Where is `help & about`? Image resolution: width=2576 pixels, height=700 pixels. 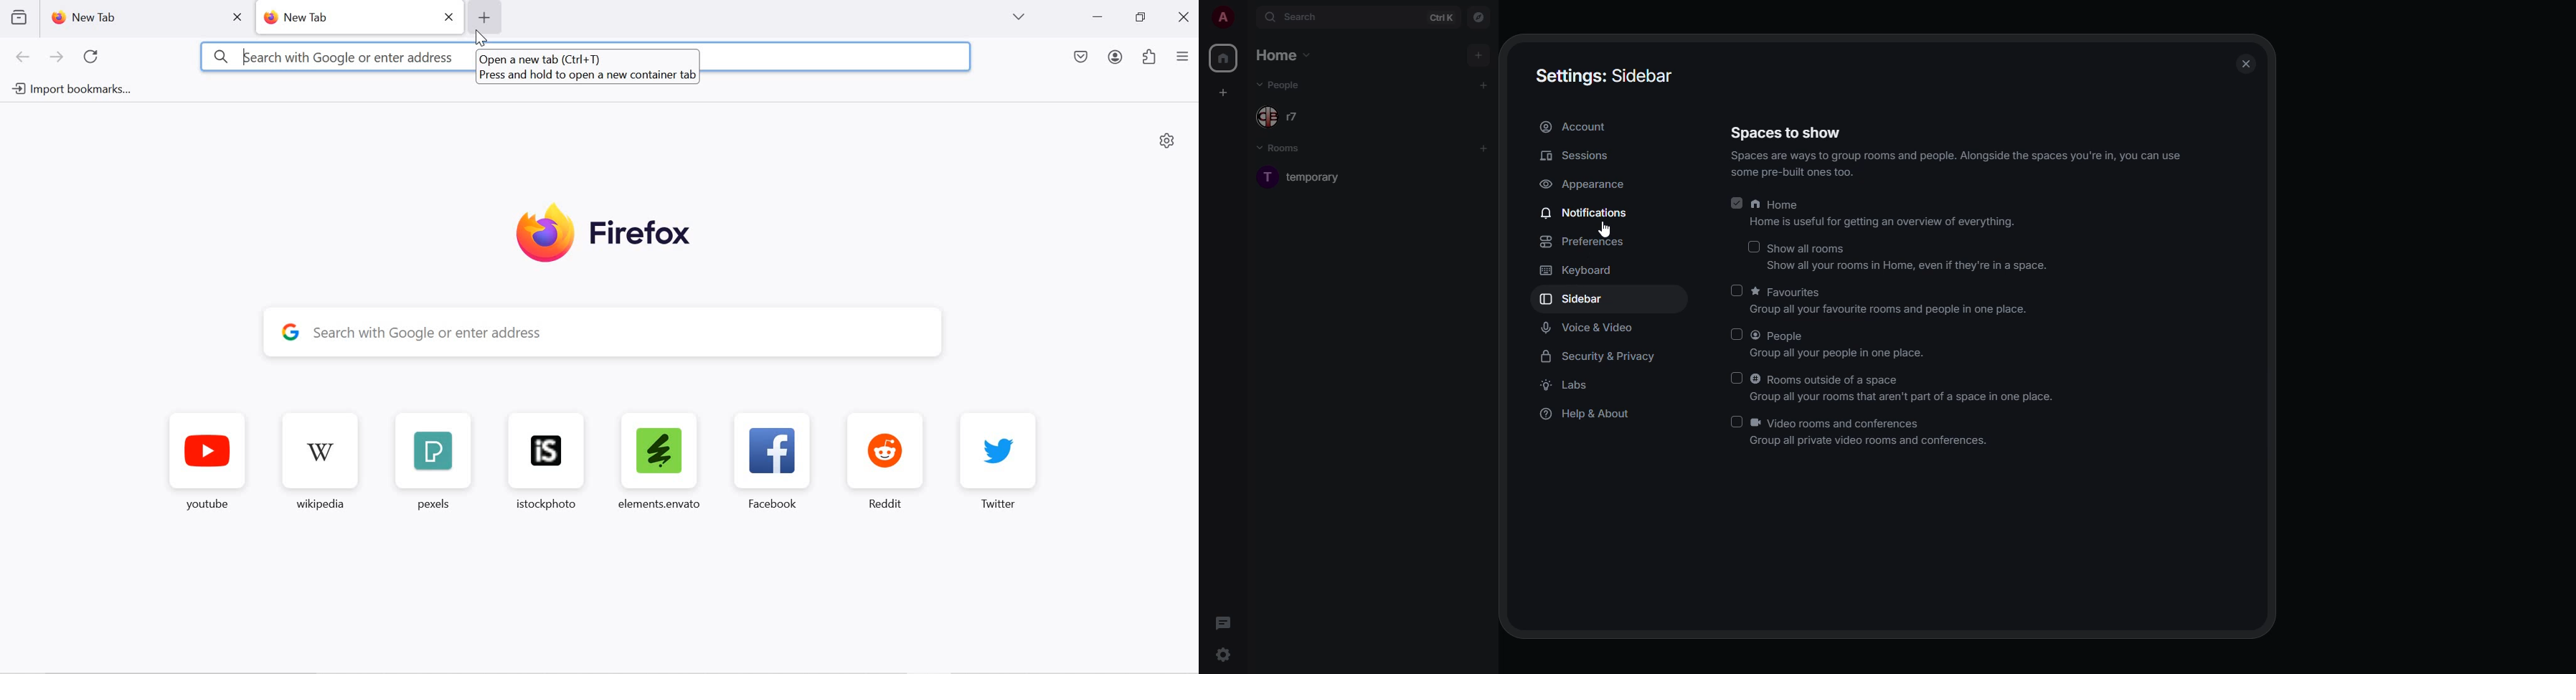 help & about is located at coordinates (1590, 414).